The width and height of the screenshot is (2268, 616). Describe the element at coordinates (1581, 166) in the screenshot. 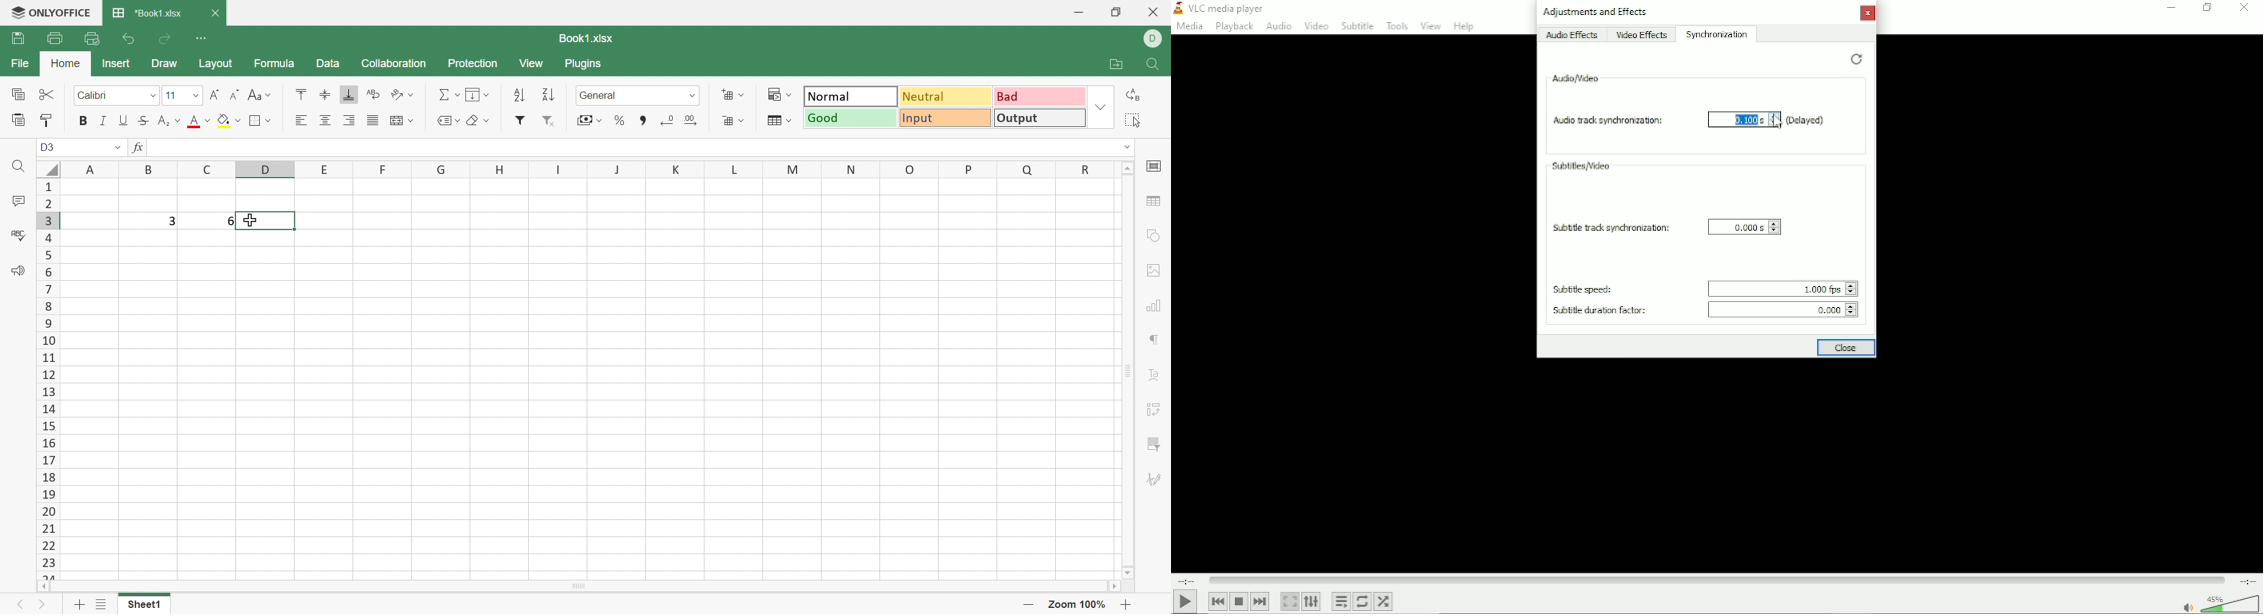

I see `Subtitle/video` at that location.